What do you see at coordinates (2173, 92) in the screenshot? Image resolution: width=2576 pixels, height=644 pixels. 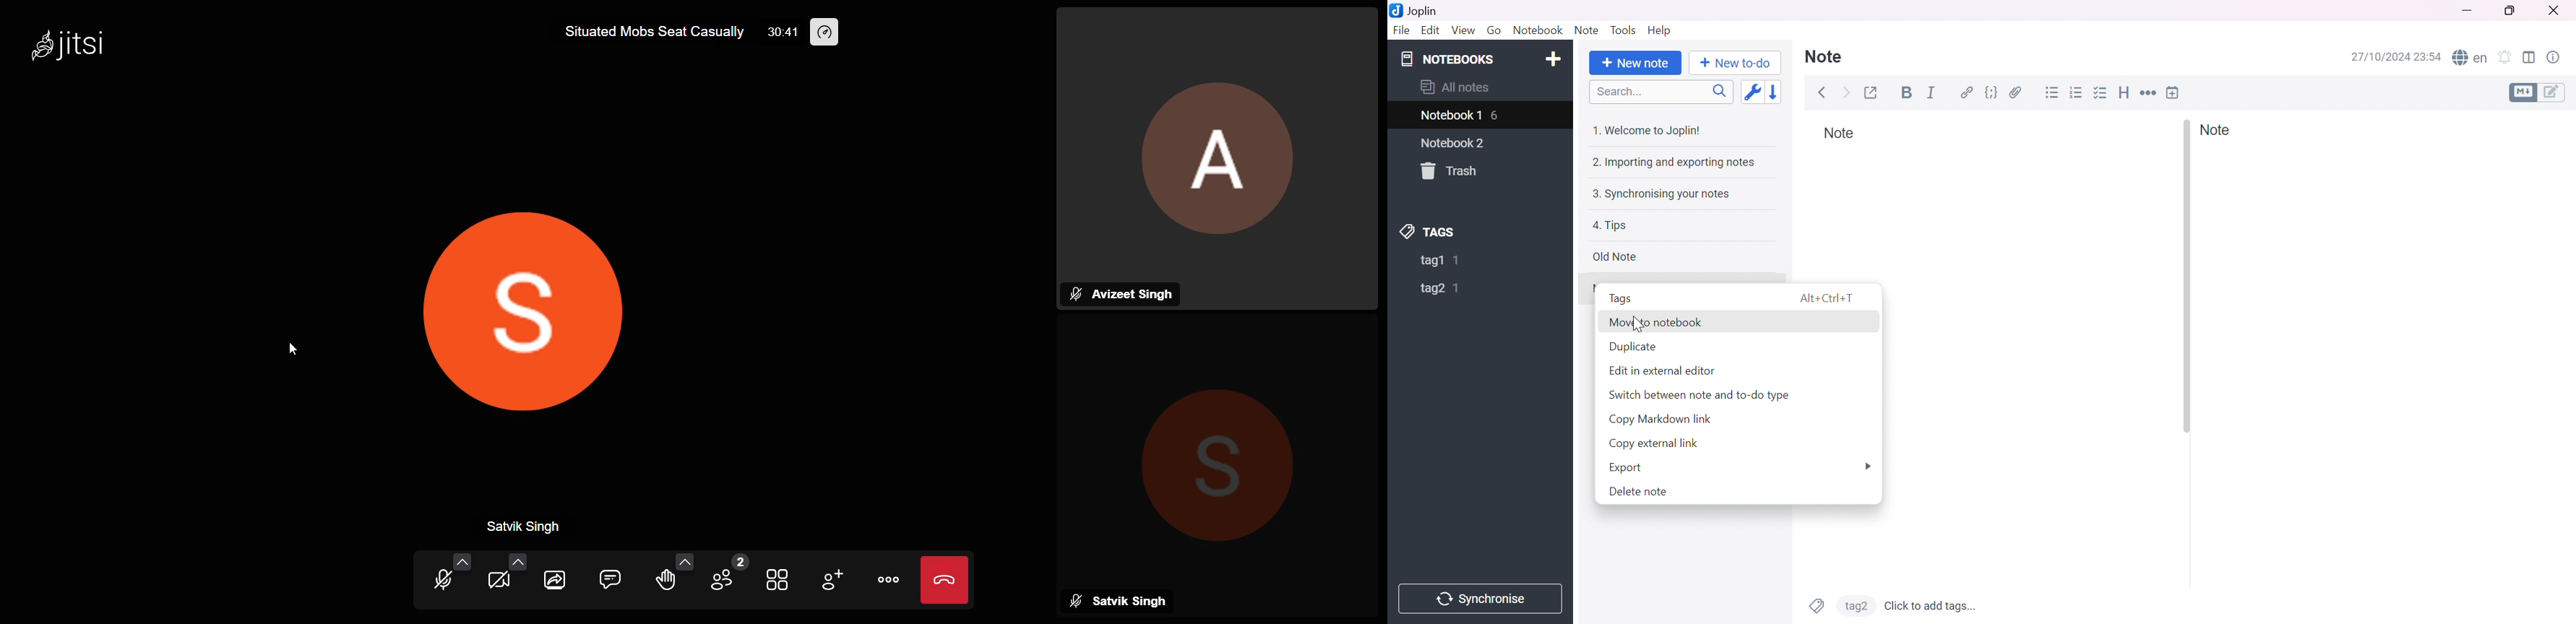 I see `Insert time` at bounding box center [2173, 92].